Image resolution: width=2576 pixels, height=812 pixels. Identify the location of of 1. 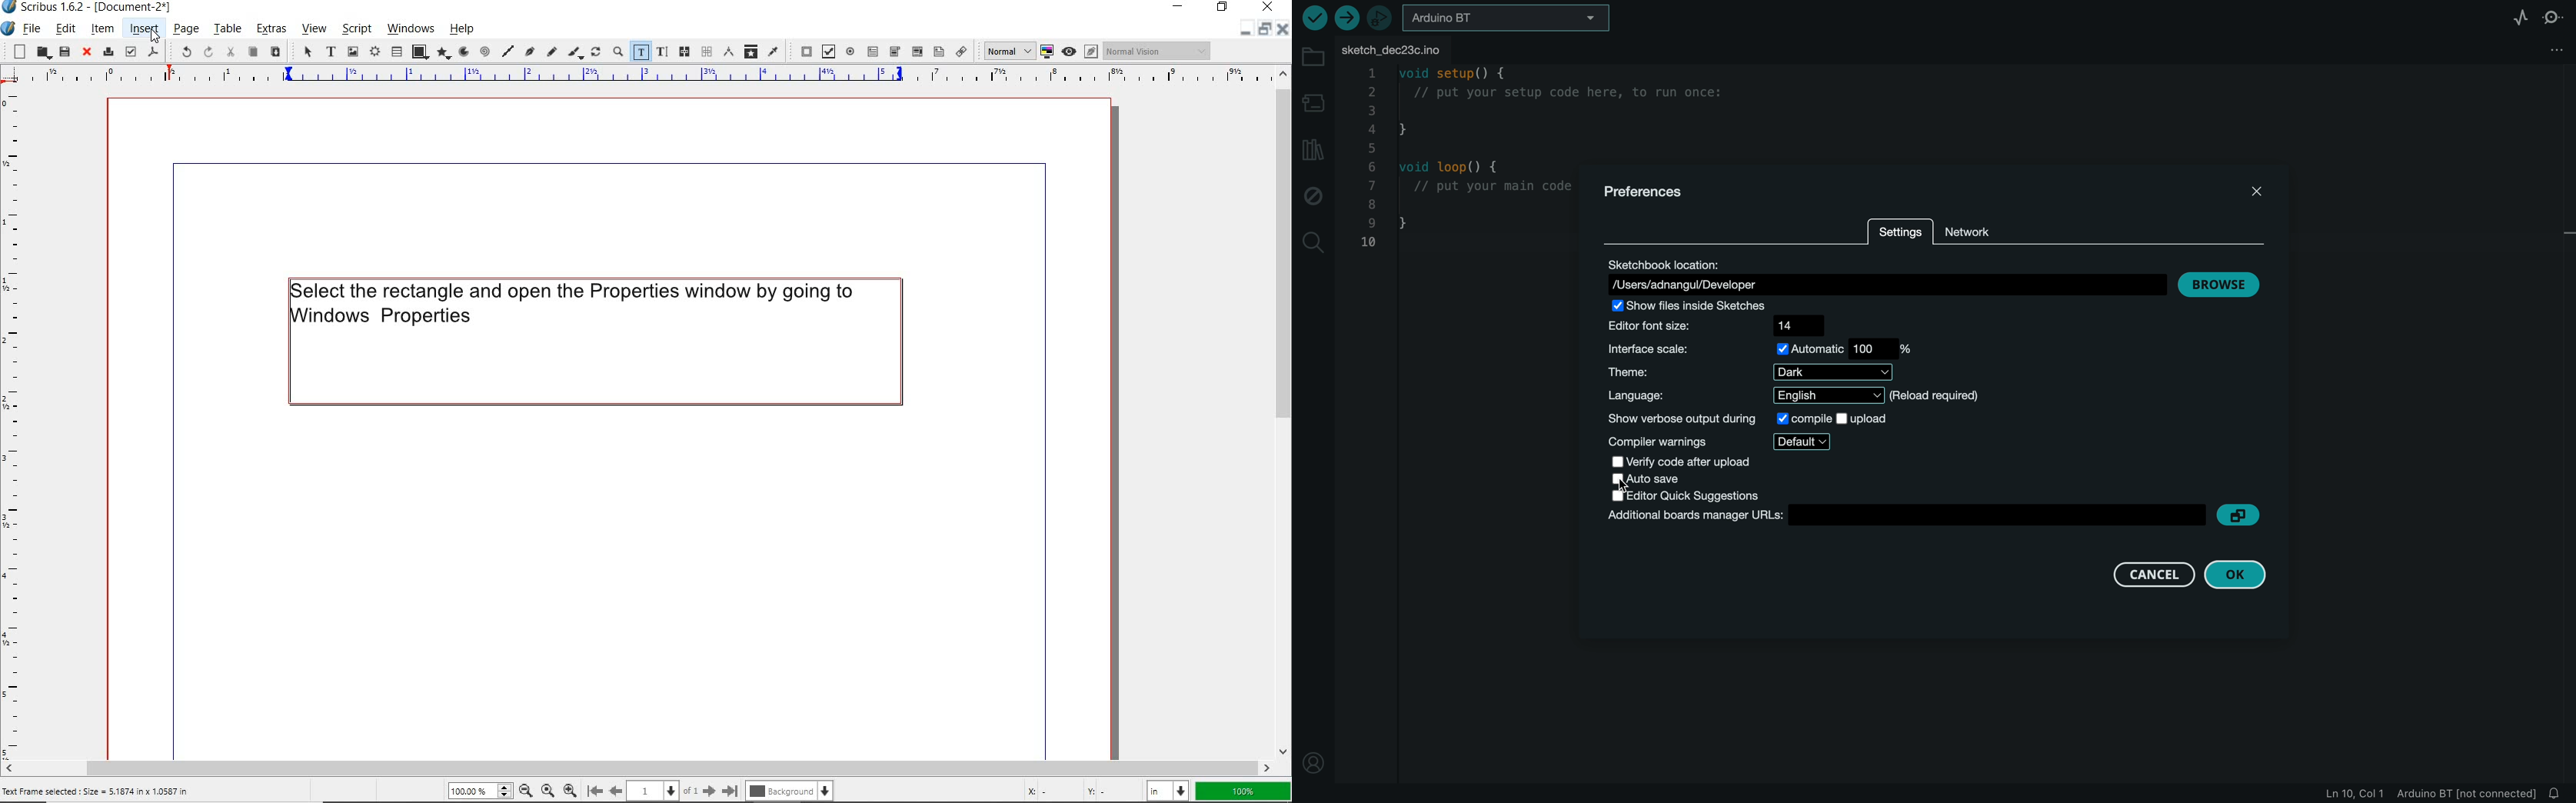
(691, 790).